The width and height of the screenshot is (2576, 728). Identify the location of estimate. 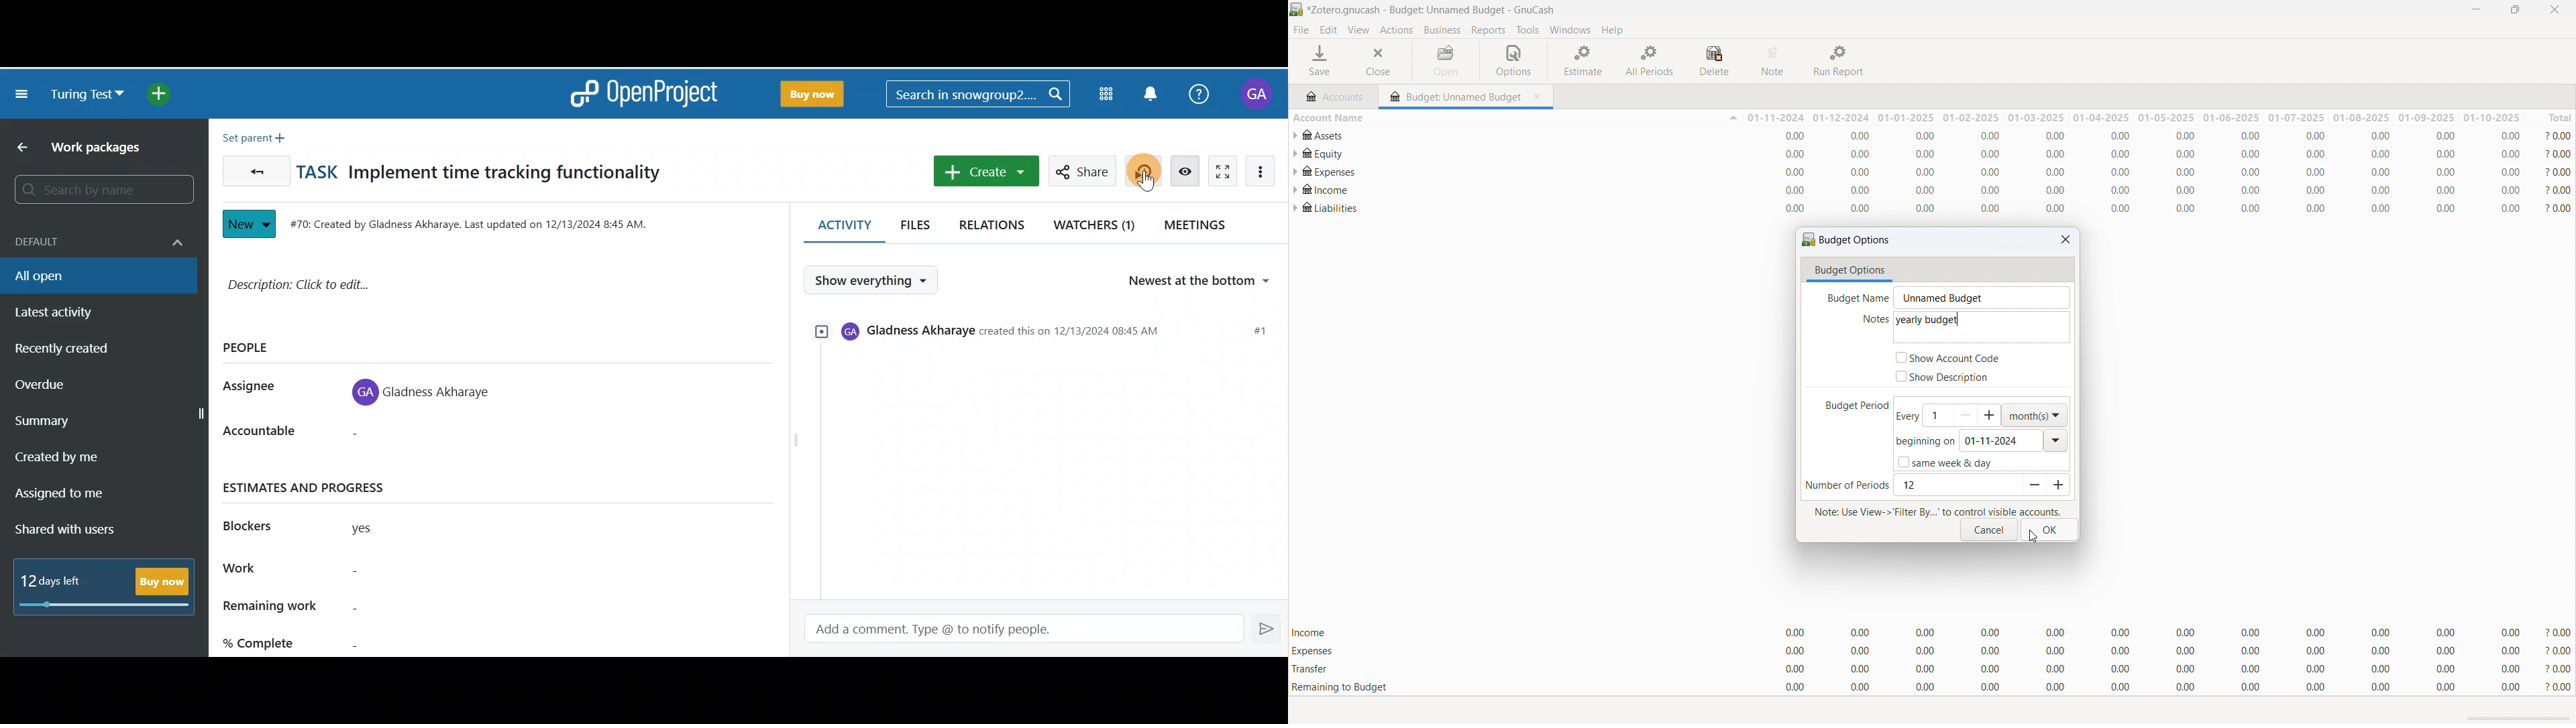
(1585, 60).